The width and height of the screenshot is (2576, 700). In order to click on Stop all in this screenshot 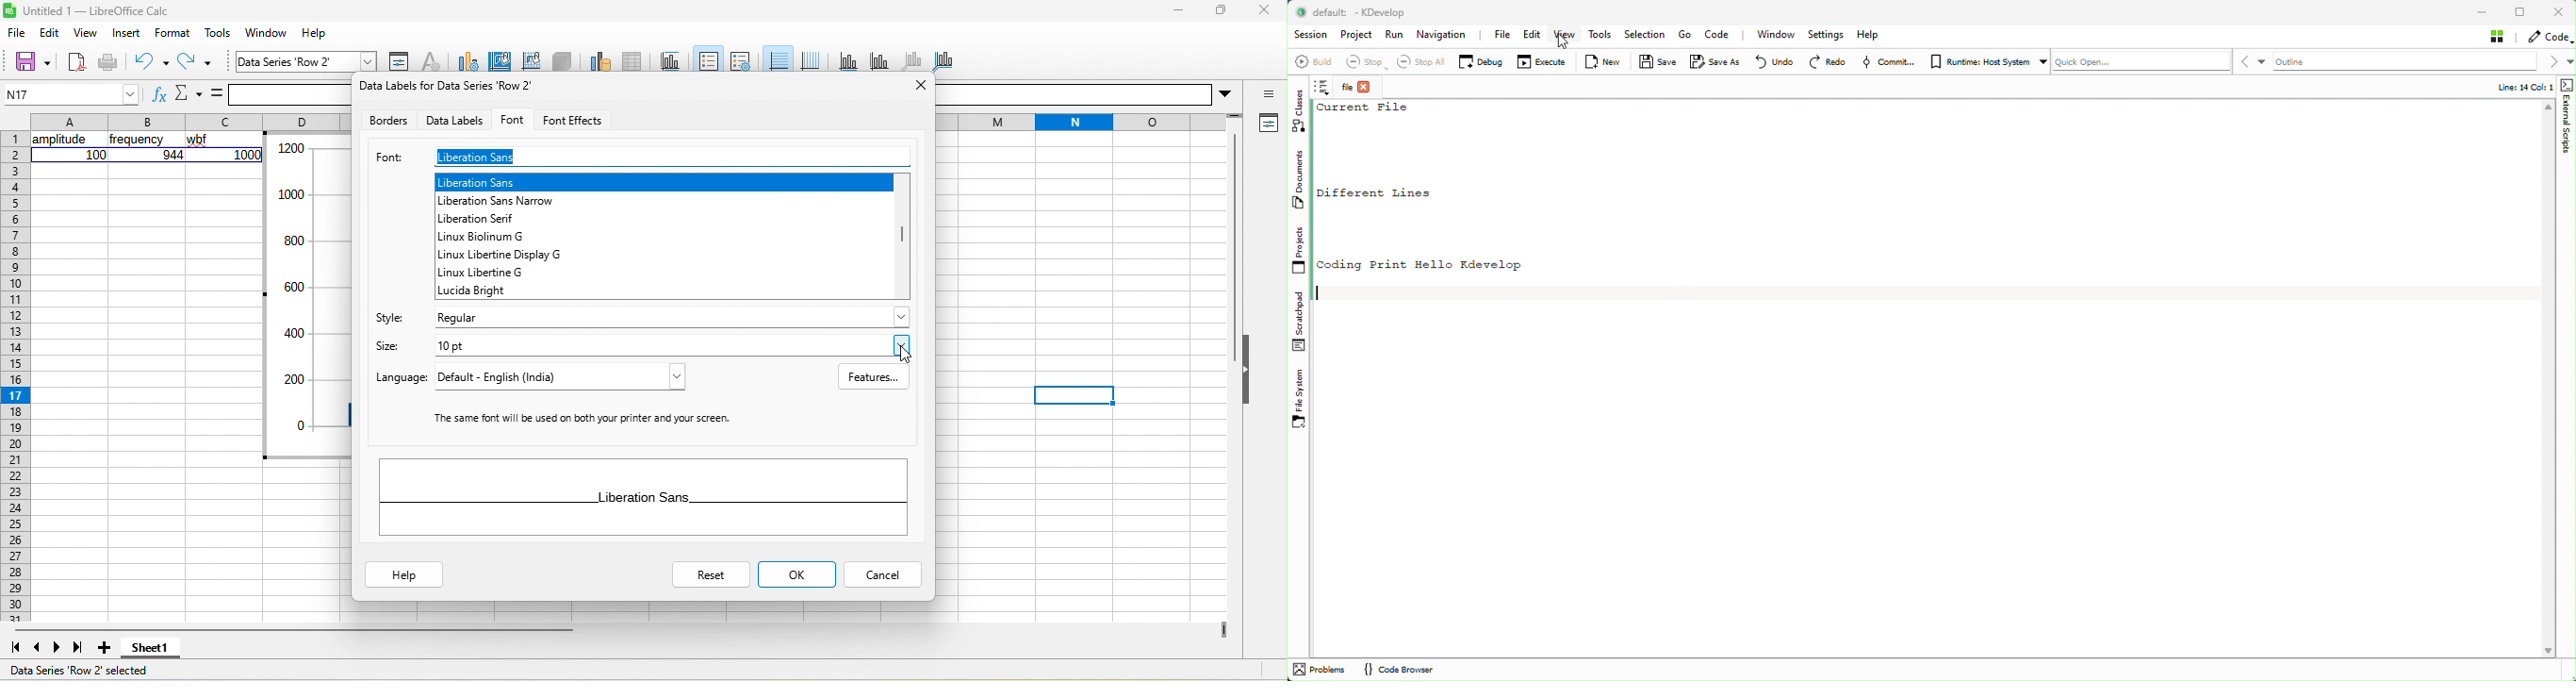, I will do `click(1416, 62)`.